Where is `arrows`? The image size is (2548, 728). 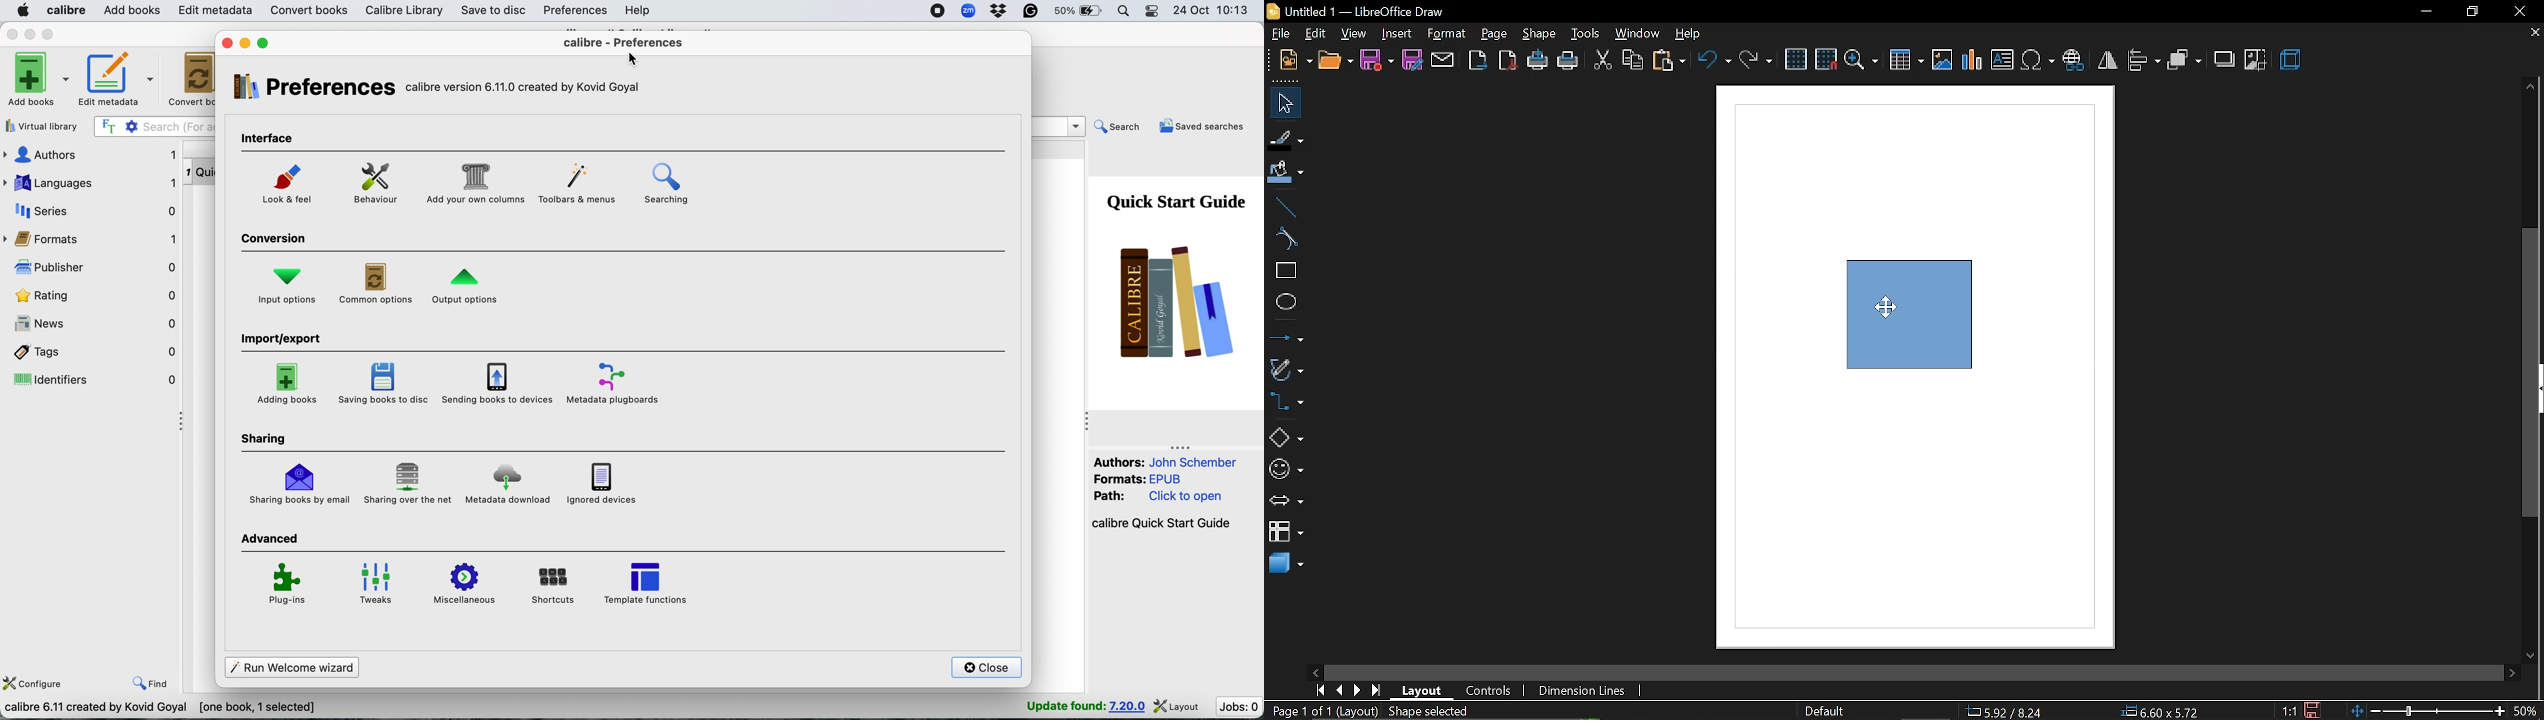 arrows is located at coordinates (1286, 503).